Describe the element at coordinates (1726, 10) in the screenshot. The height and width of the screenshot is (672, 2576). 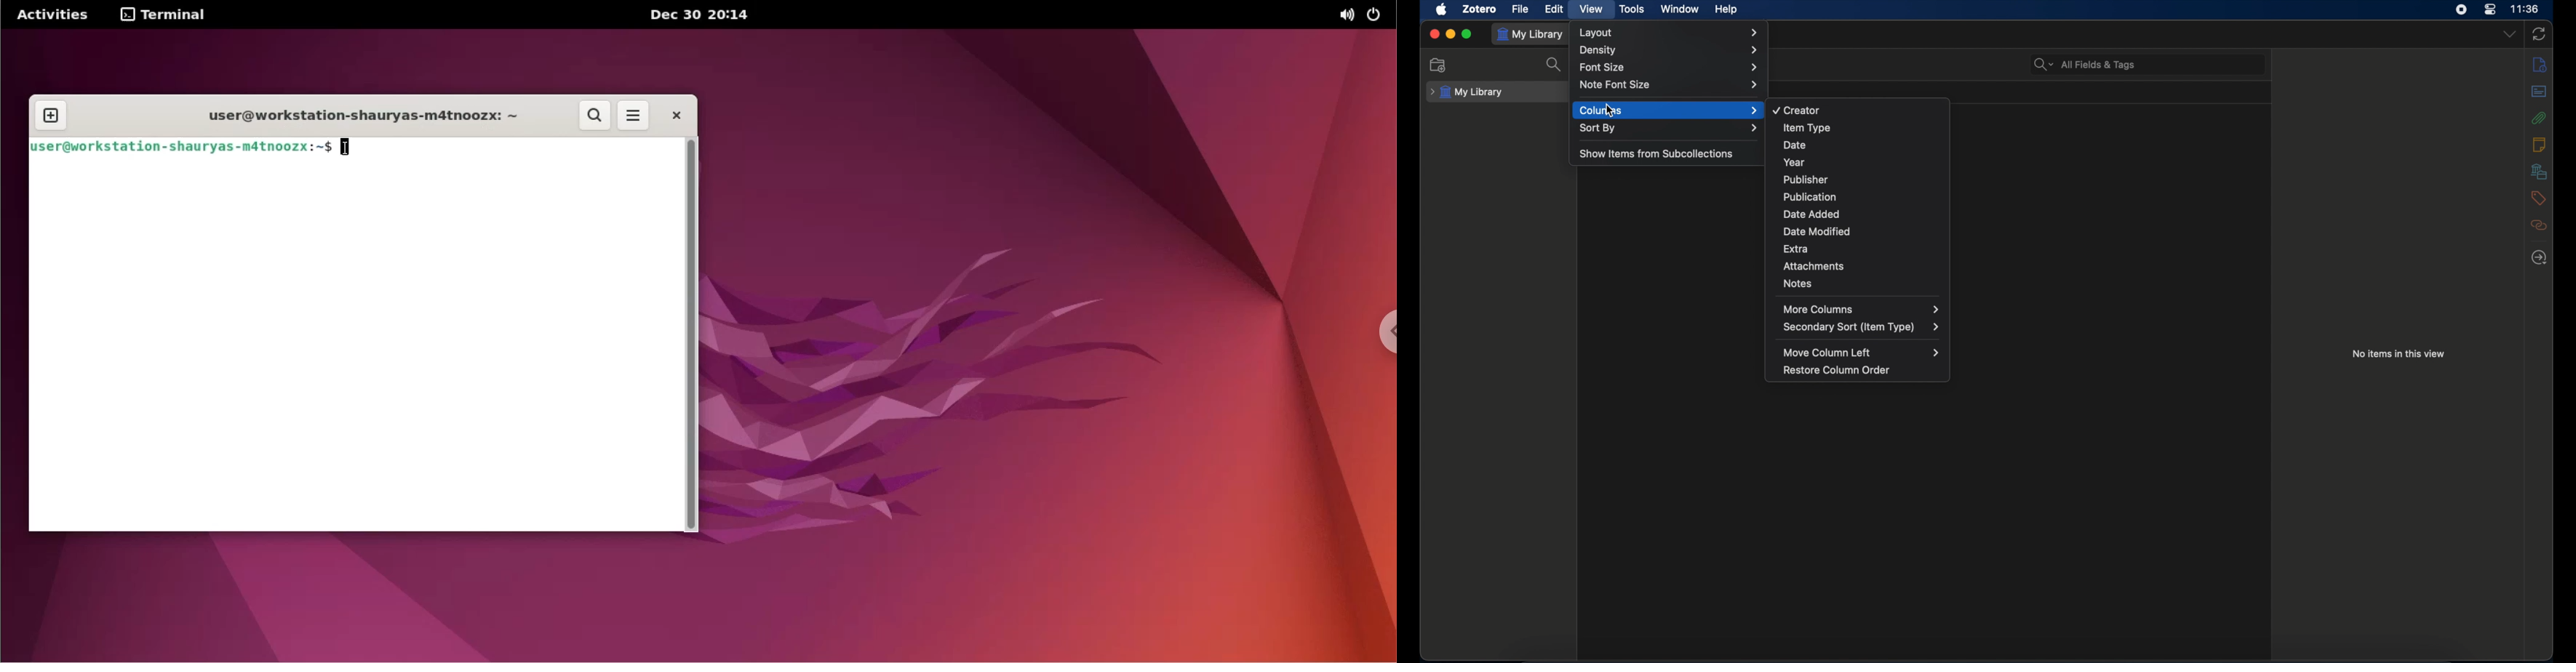
I see `help` at that location.